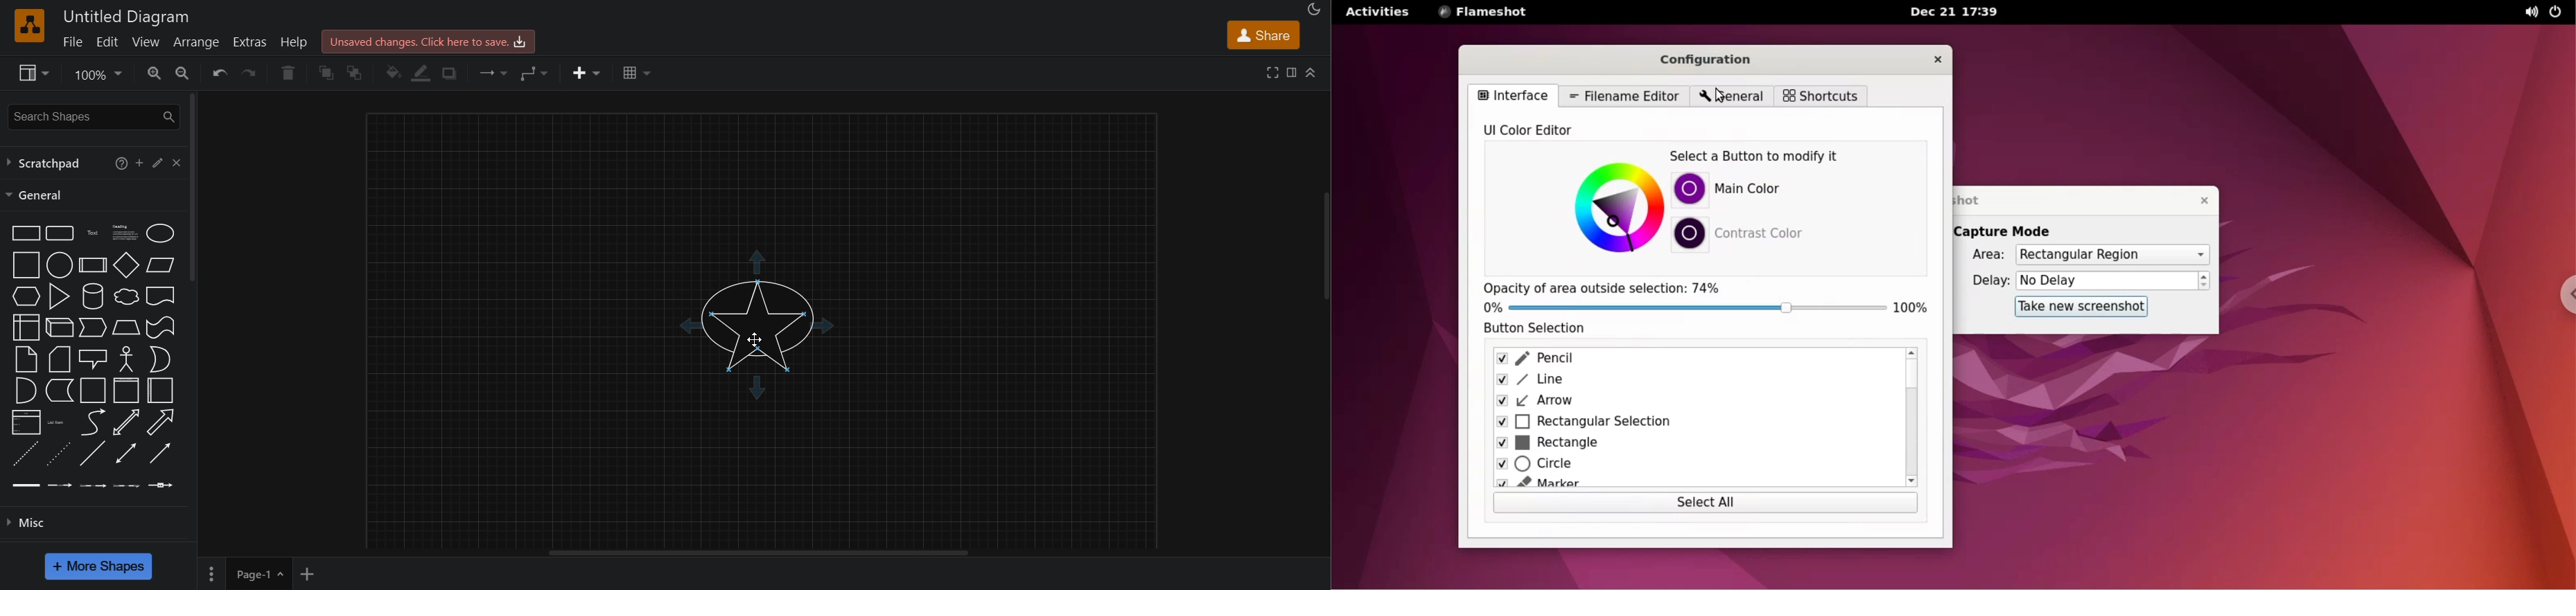  Describe the element at coordinates (2112, 254) in the screenshot. I see `capture area types dropdown` at that location.